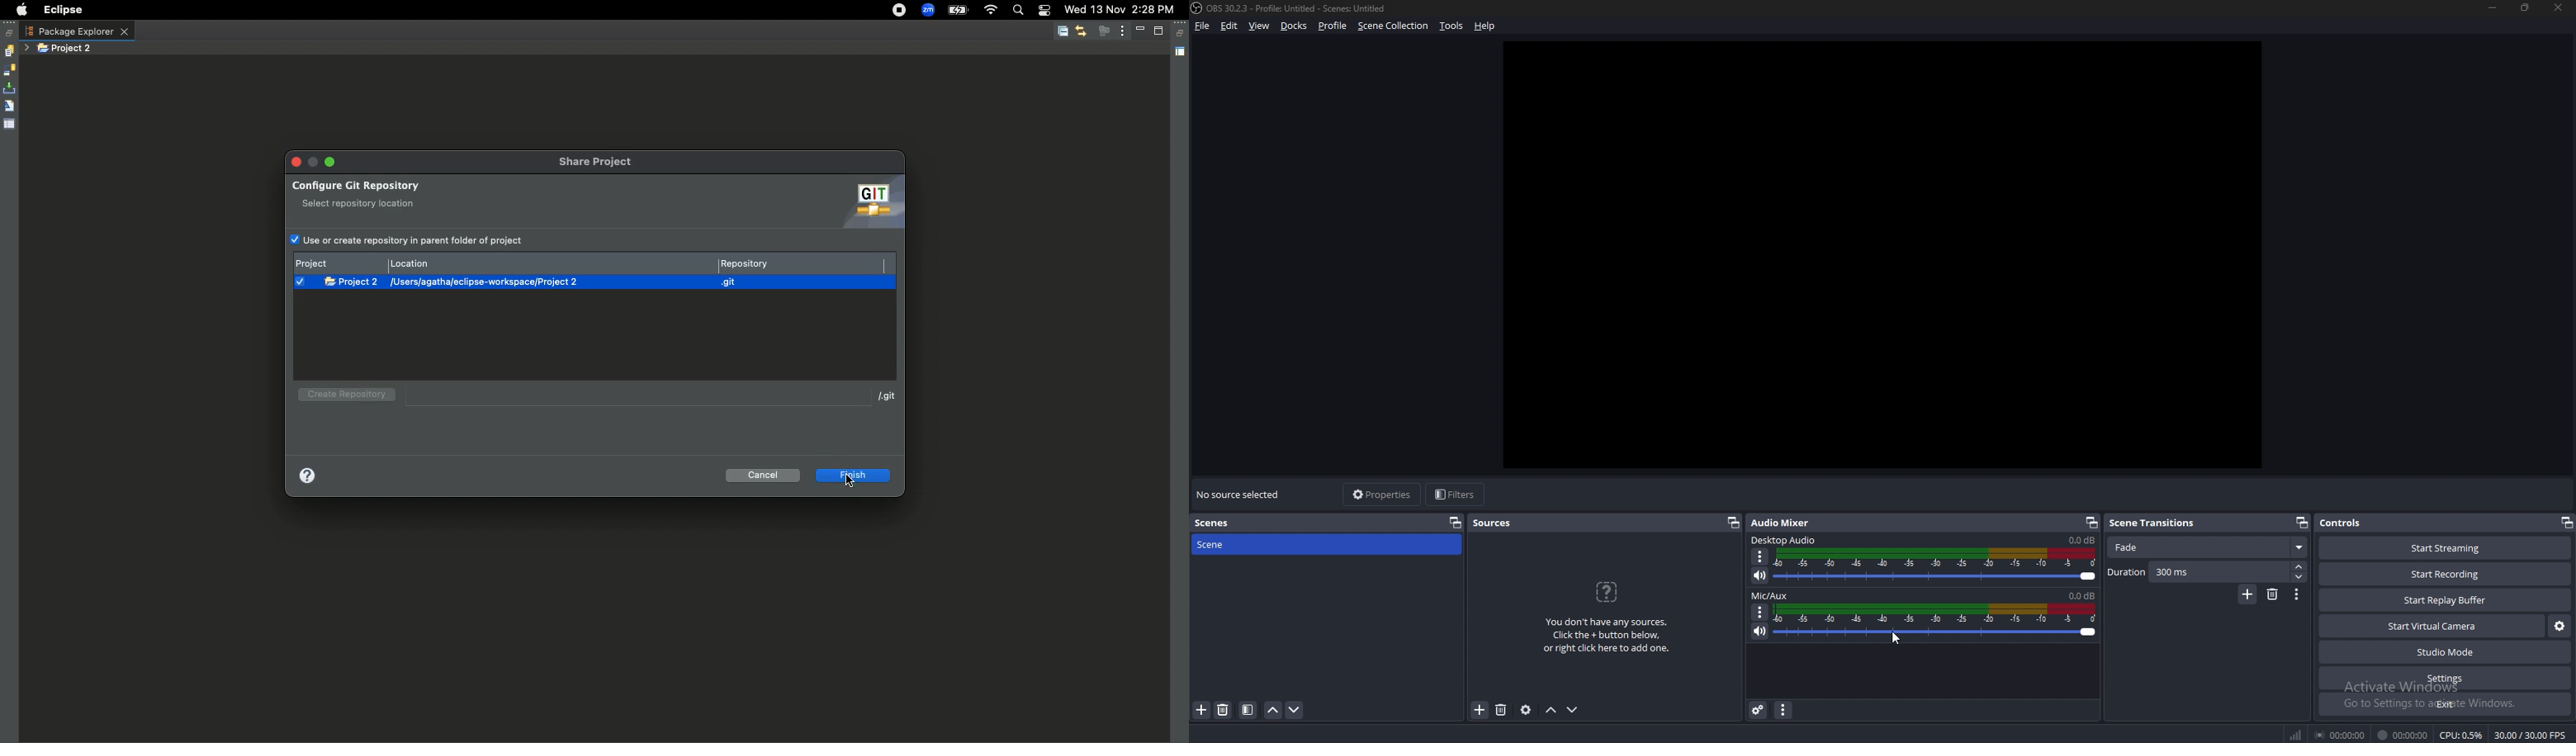 This screenshot has width=2576, height=756. What do you see at coordinates (2463, 736) in the screenshot?
I see `CPU: 0.5%` at bounding box center [2463, 736].